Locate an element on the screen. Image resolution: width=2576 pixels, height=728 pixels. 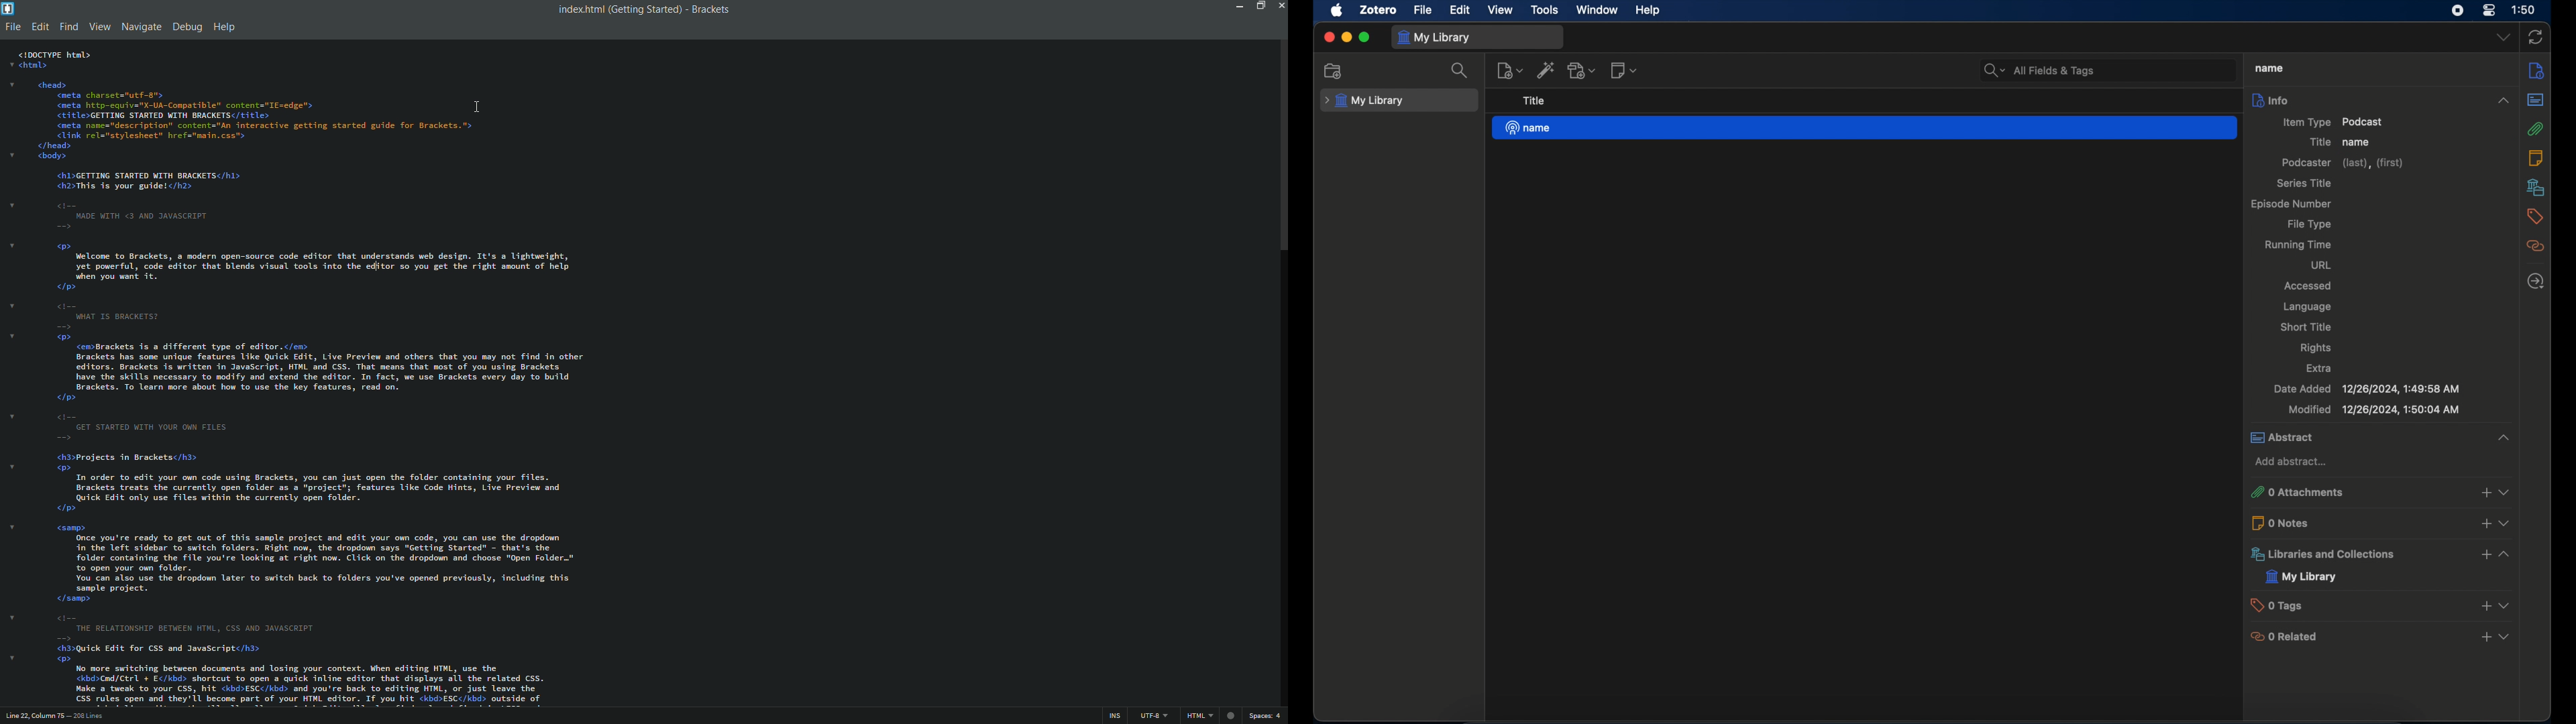
UTF-8 is located at coordinates (1152, 716).